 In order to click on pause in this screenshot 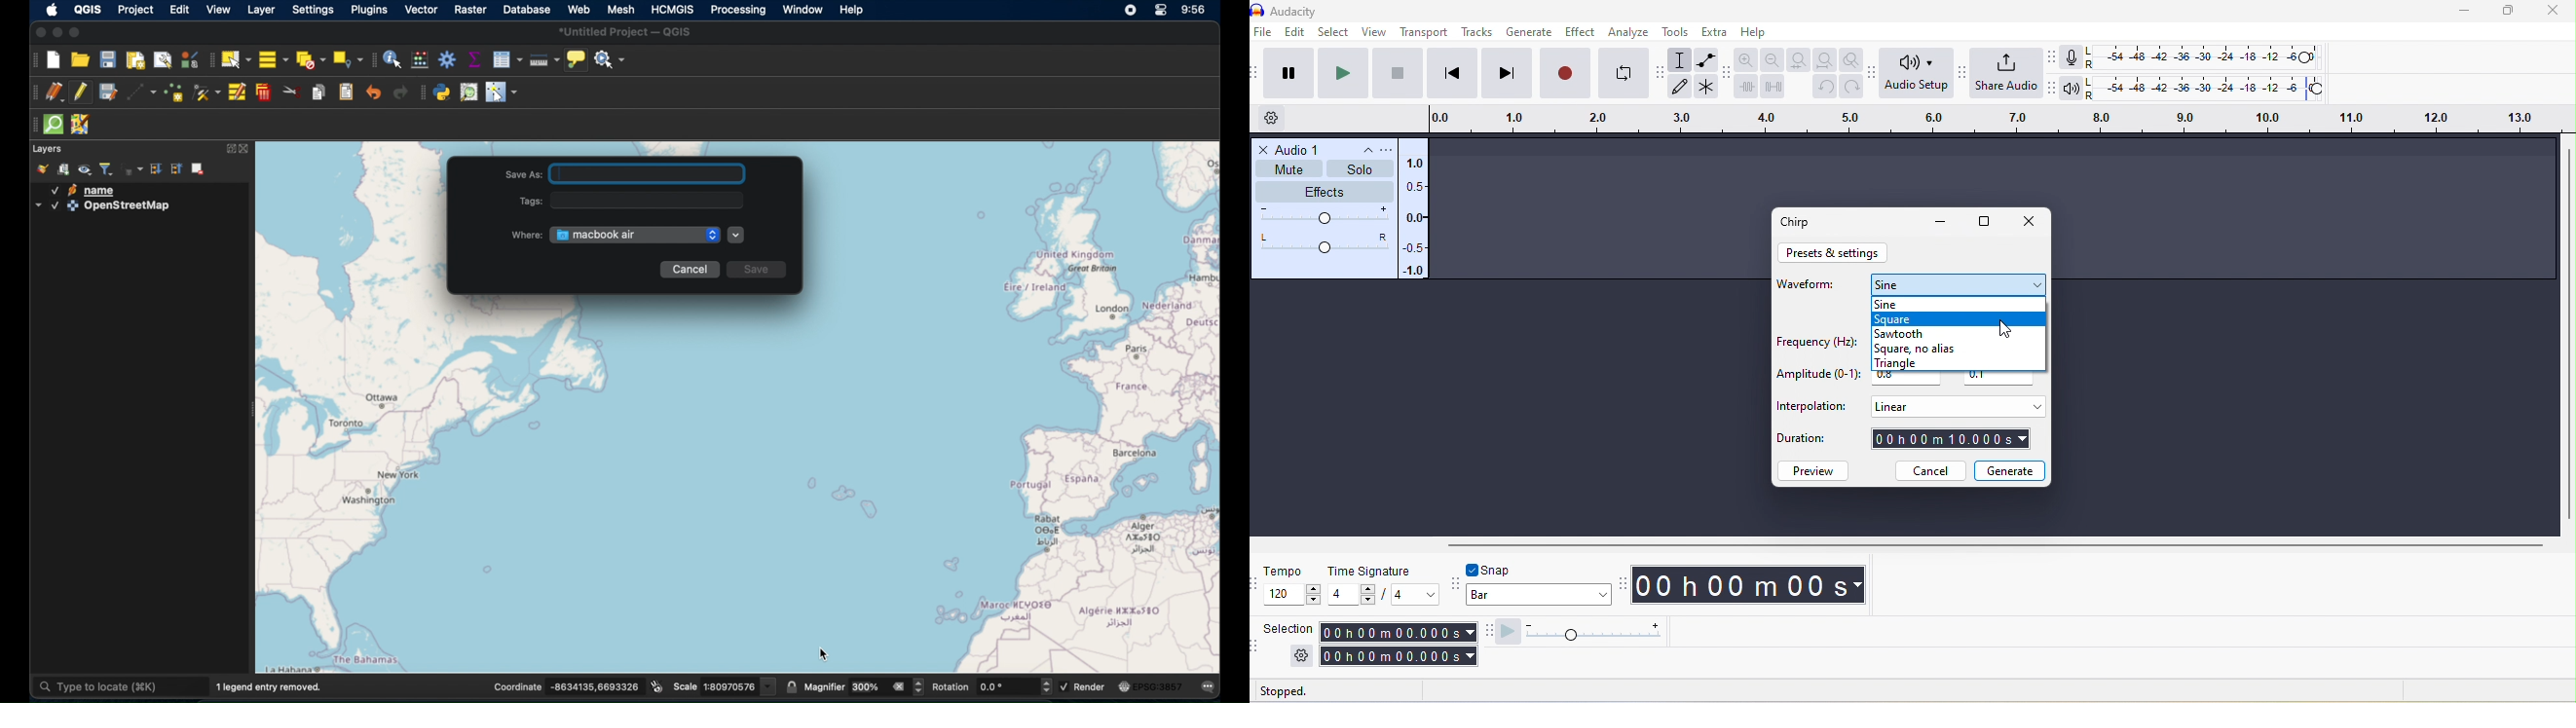, I will do `click(1287, 73)`.